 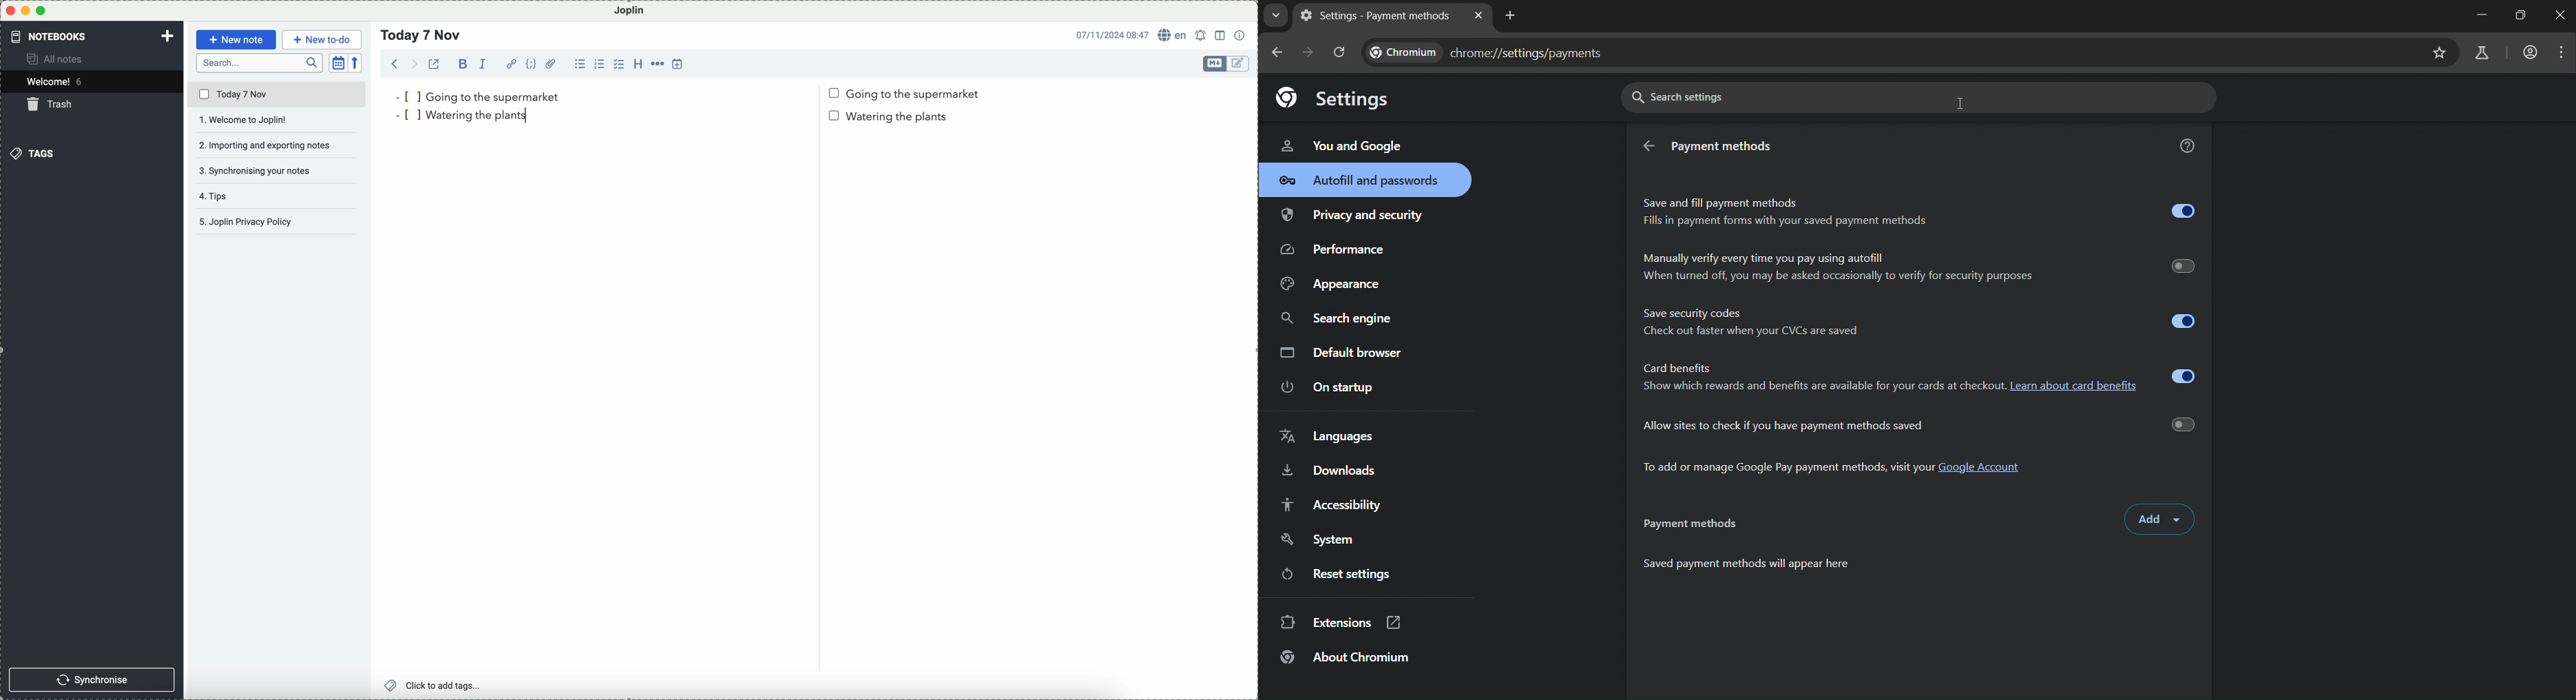 What do you see at coordinates (638, 63) in the screenshot?
I see `heading` at bounding box center [638, 63].